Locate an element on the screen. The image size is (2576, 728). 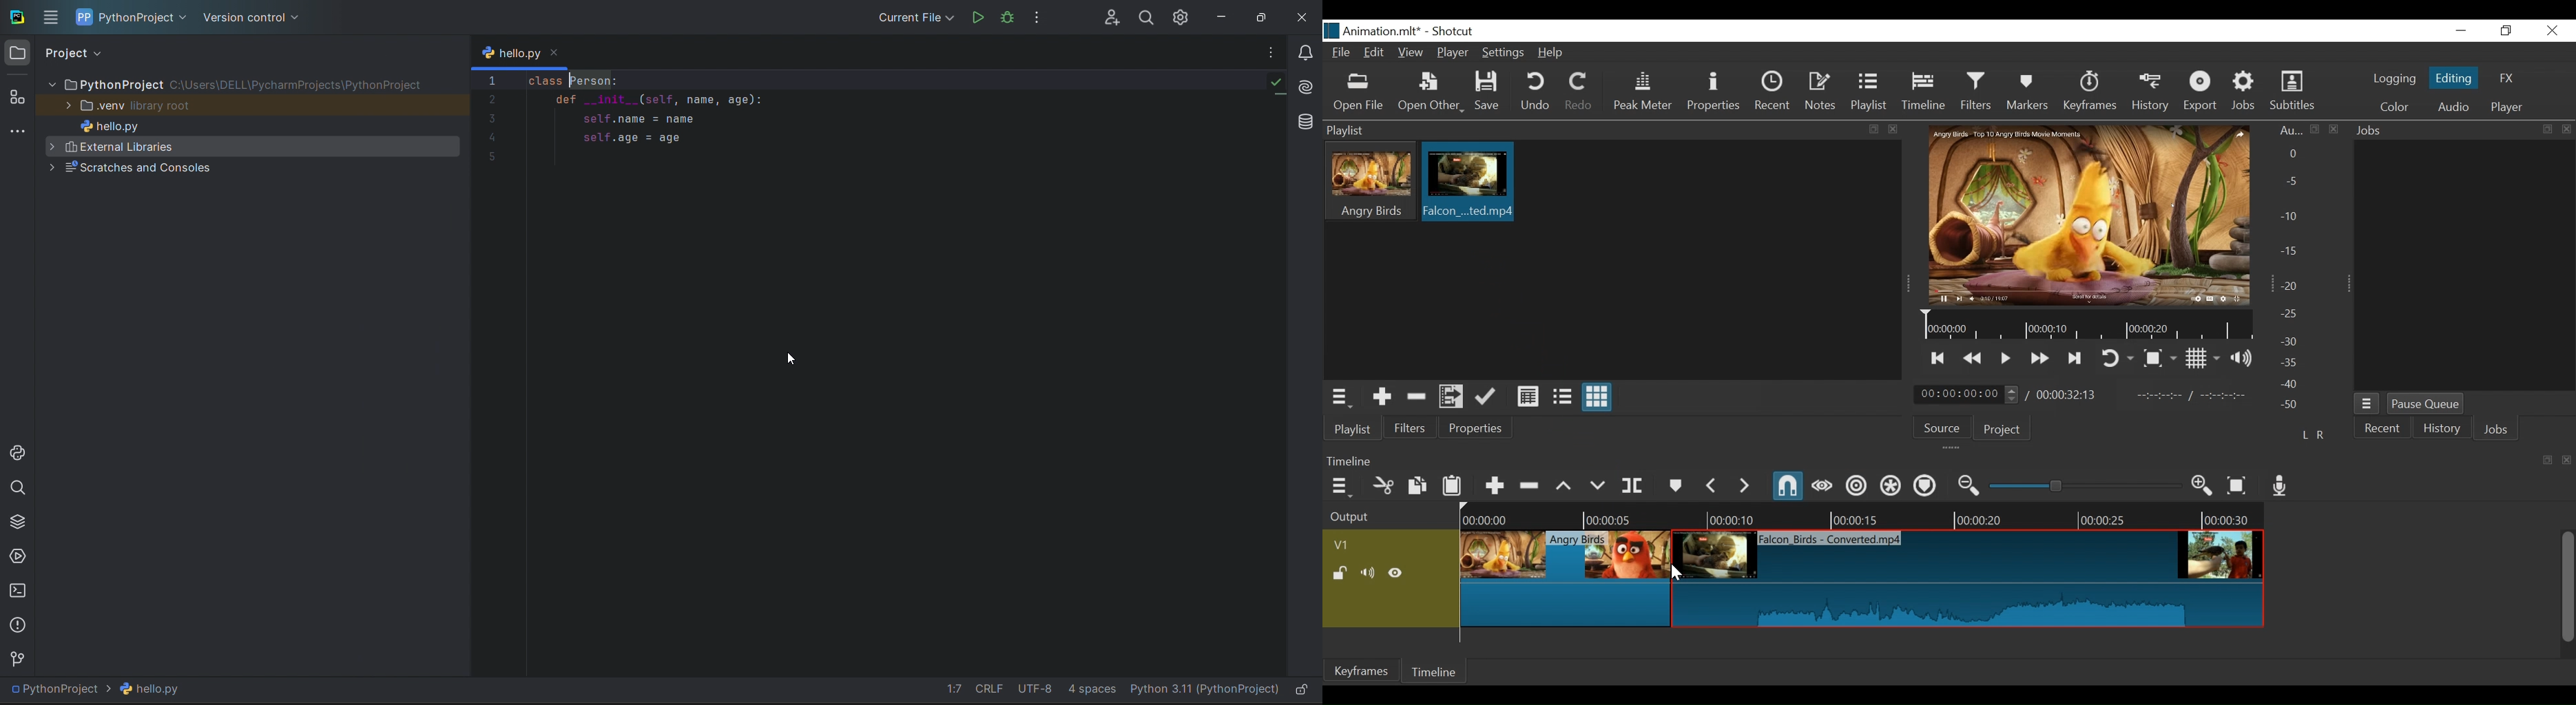
Filters is located at coordinates (1412, 427).